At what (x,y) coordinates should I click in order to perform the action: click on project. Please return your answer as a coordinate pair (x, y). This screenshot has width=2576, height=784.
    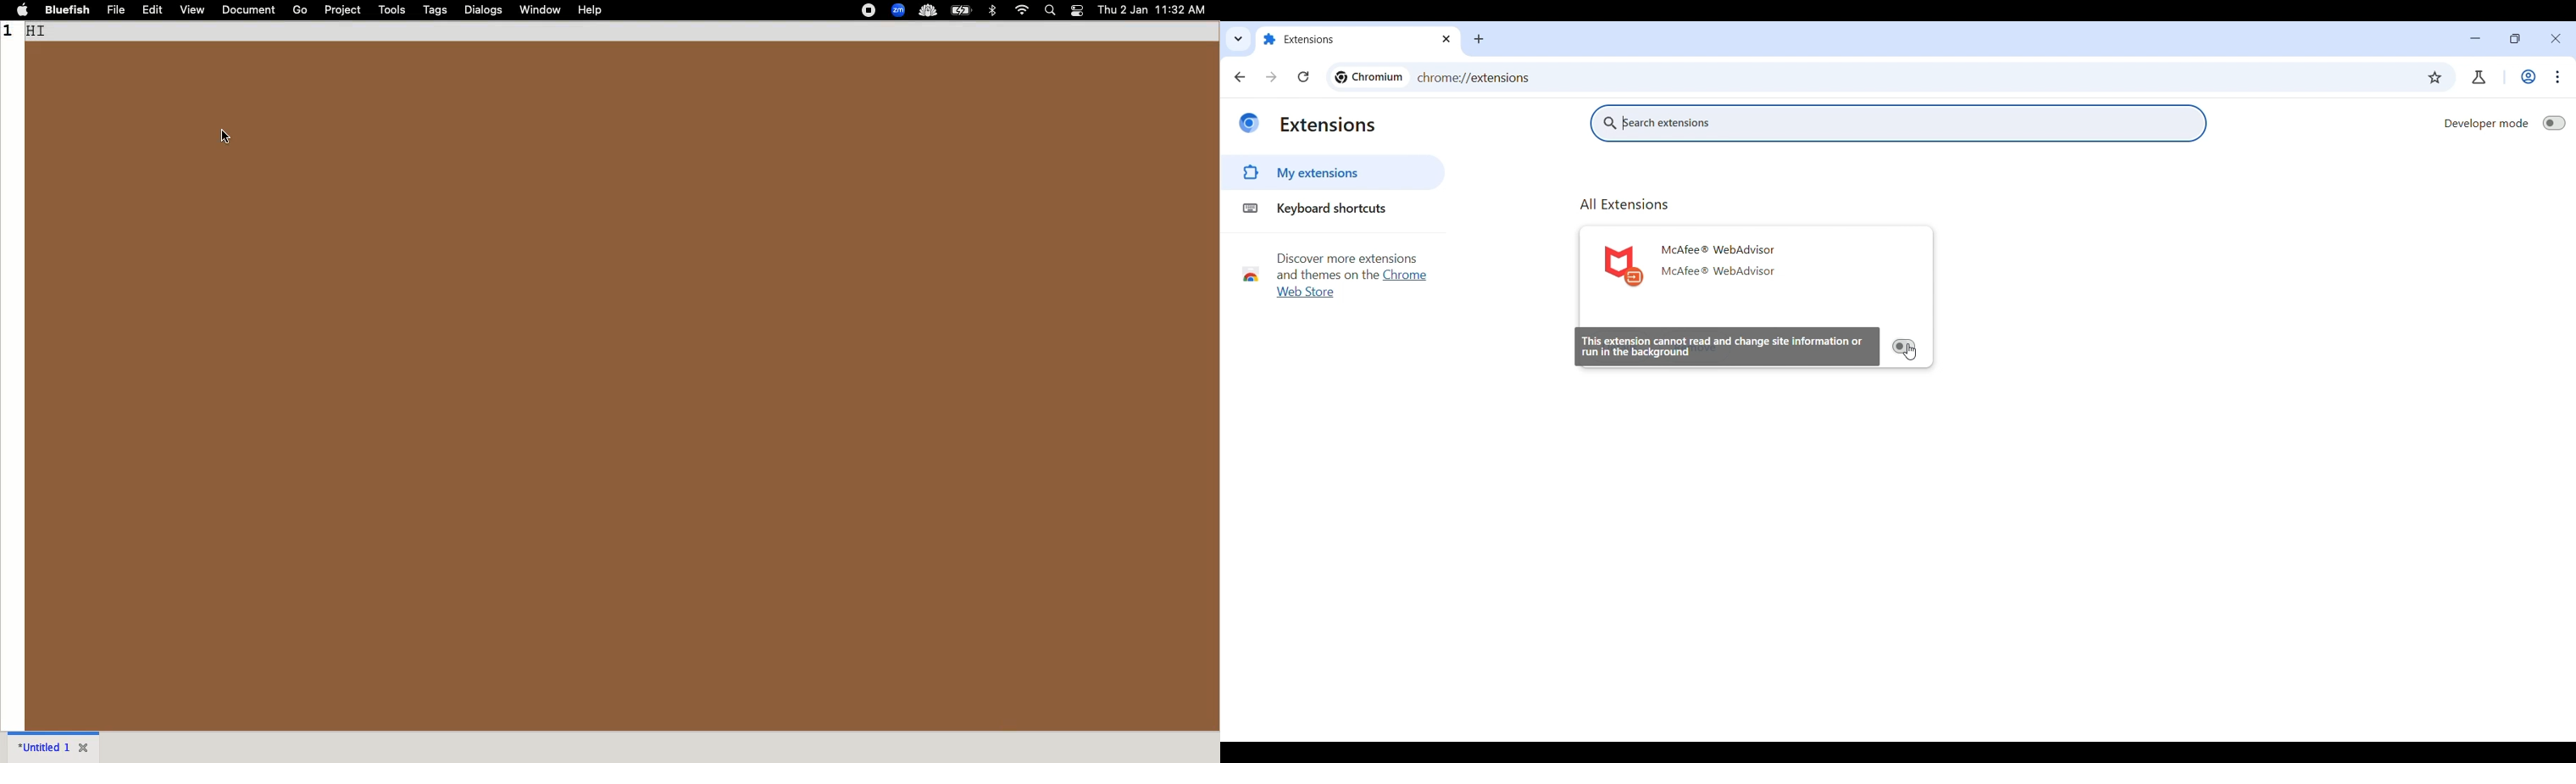
    Looking at the image, I should click on (341, 10).